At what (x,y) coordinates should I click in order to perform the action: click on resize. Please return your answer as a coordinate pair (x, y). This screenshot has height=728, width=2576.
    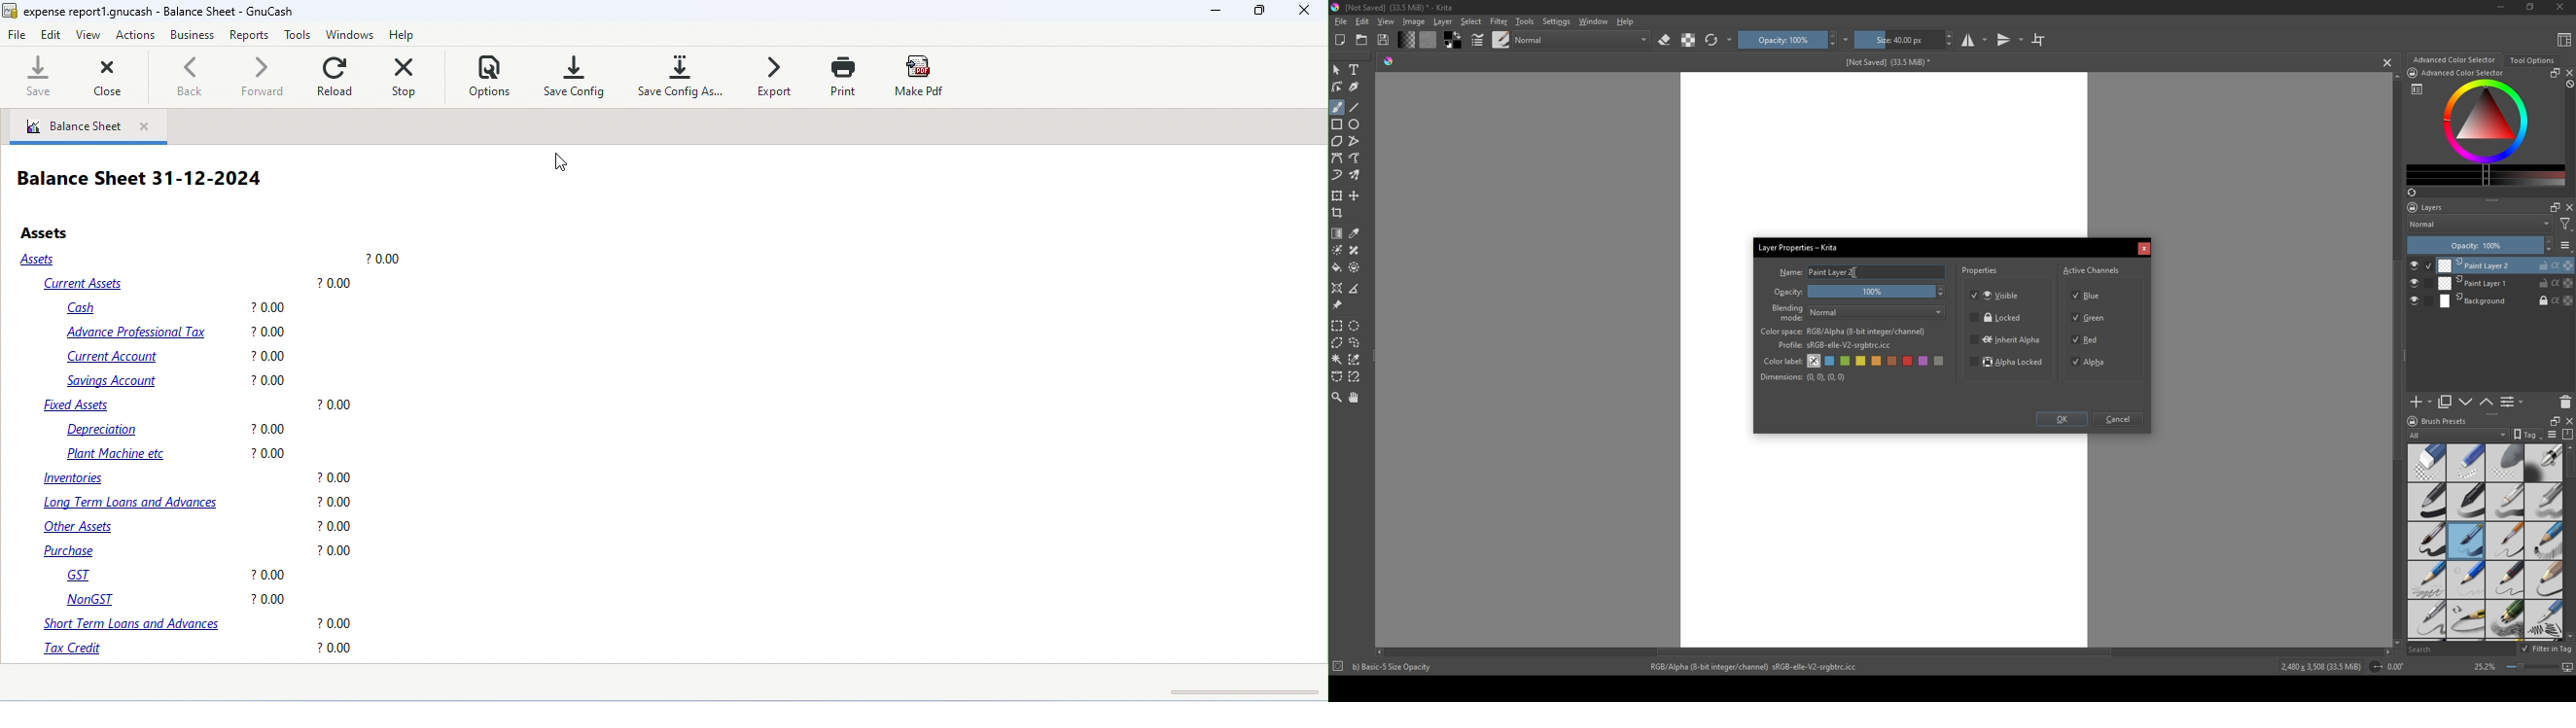
    Looking at the image, I should click on (2529, 8).